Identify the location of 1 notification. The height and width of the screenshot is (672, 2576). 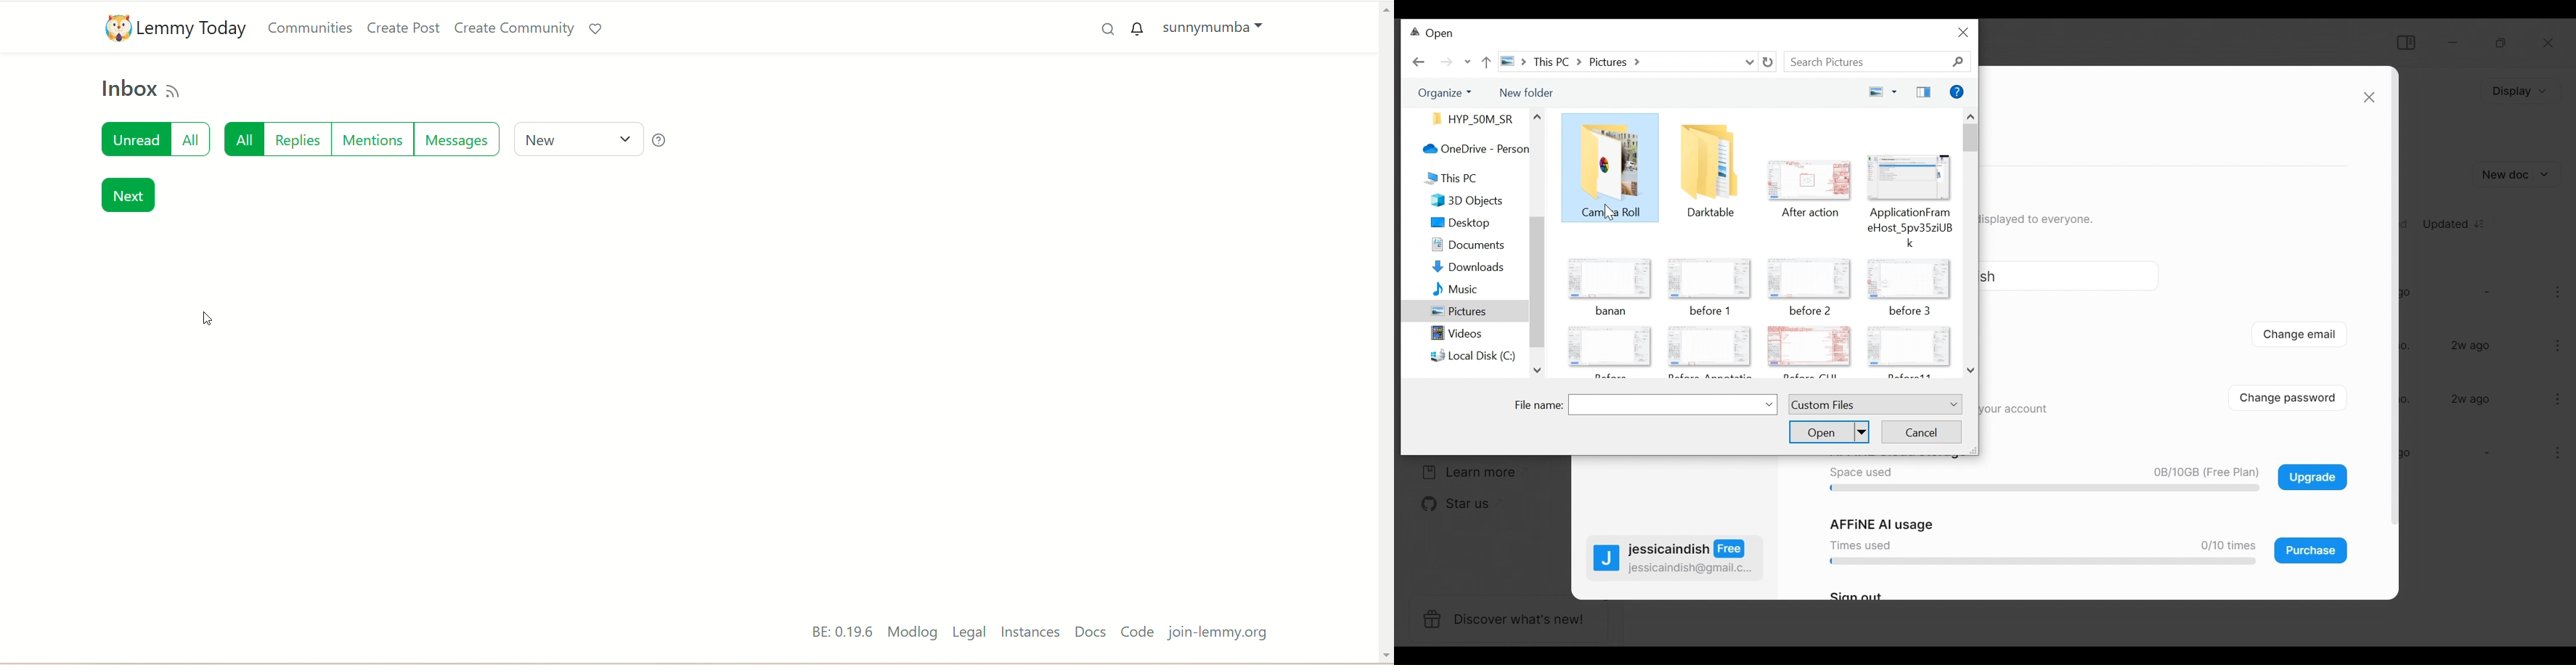
(1135, 31).